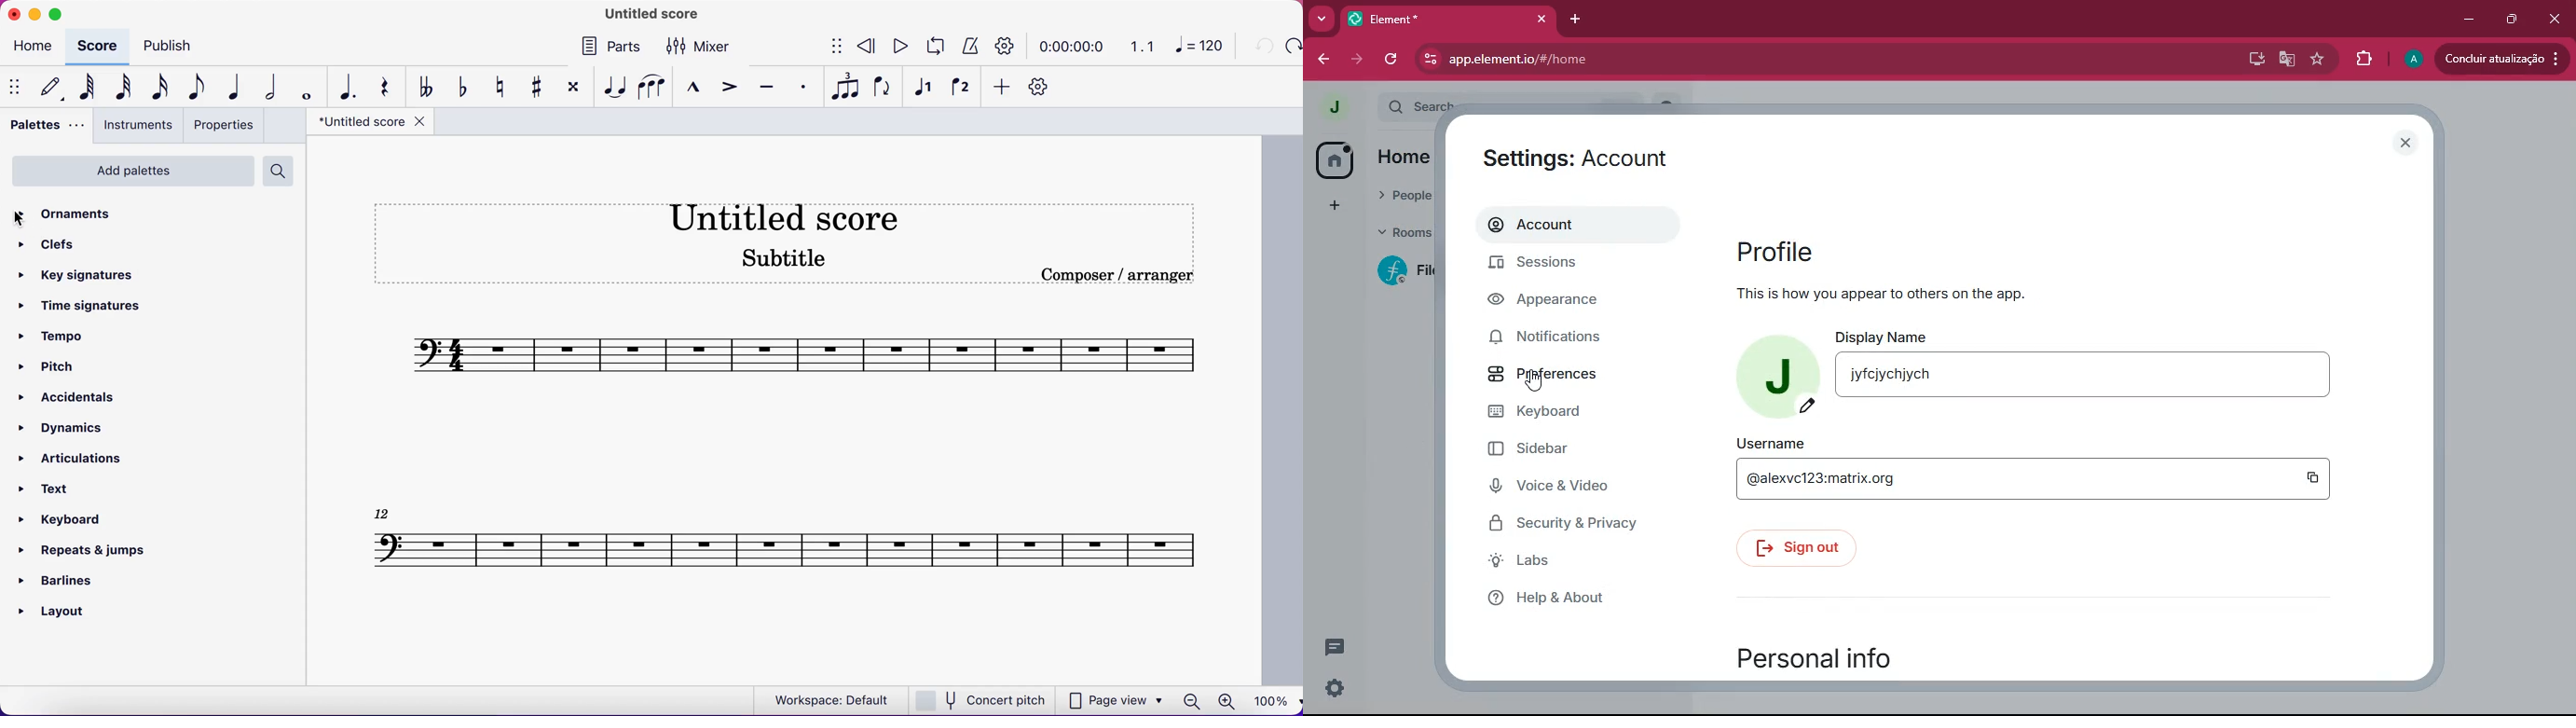 This screenshot has height=728, width=2576. Describe the element at coordinates (831, 47) in the screenshot. I see `show/hide` at that location.